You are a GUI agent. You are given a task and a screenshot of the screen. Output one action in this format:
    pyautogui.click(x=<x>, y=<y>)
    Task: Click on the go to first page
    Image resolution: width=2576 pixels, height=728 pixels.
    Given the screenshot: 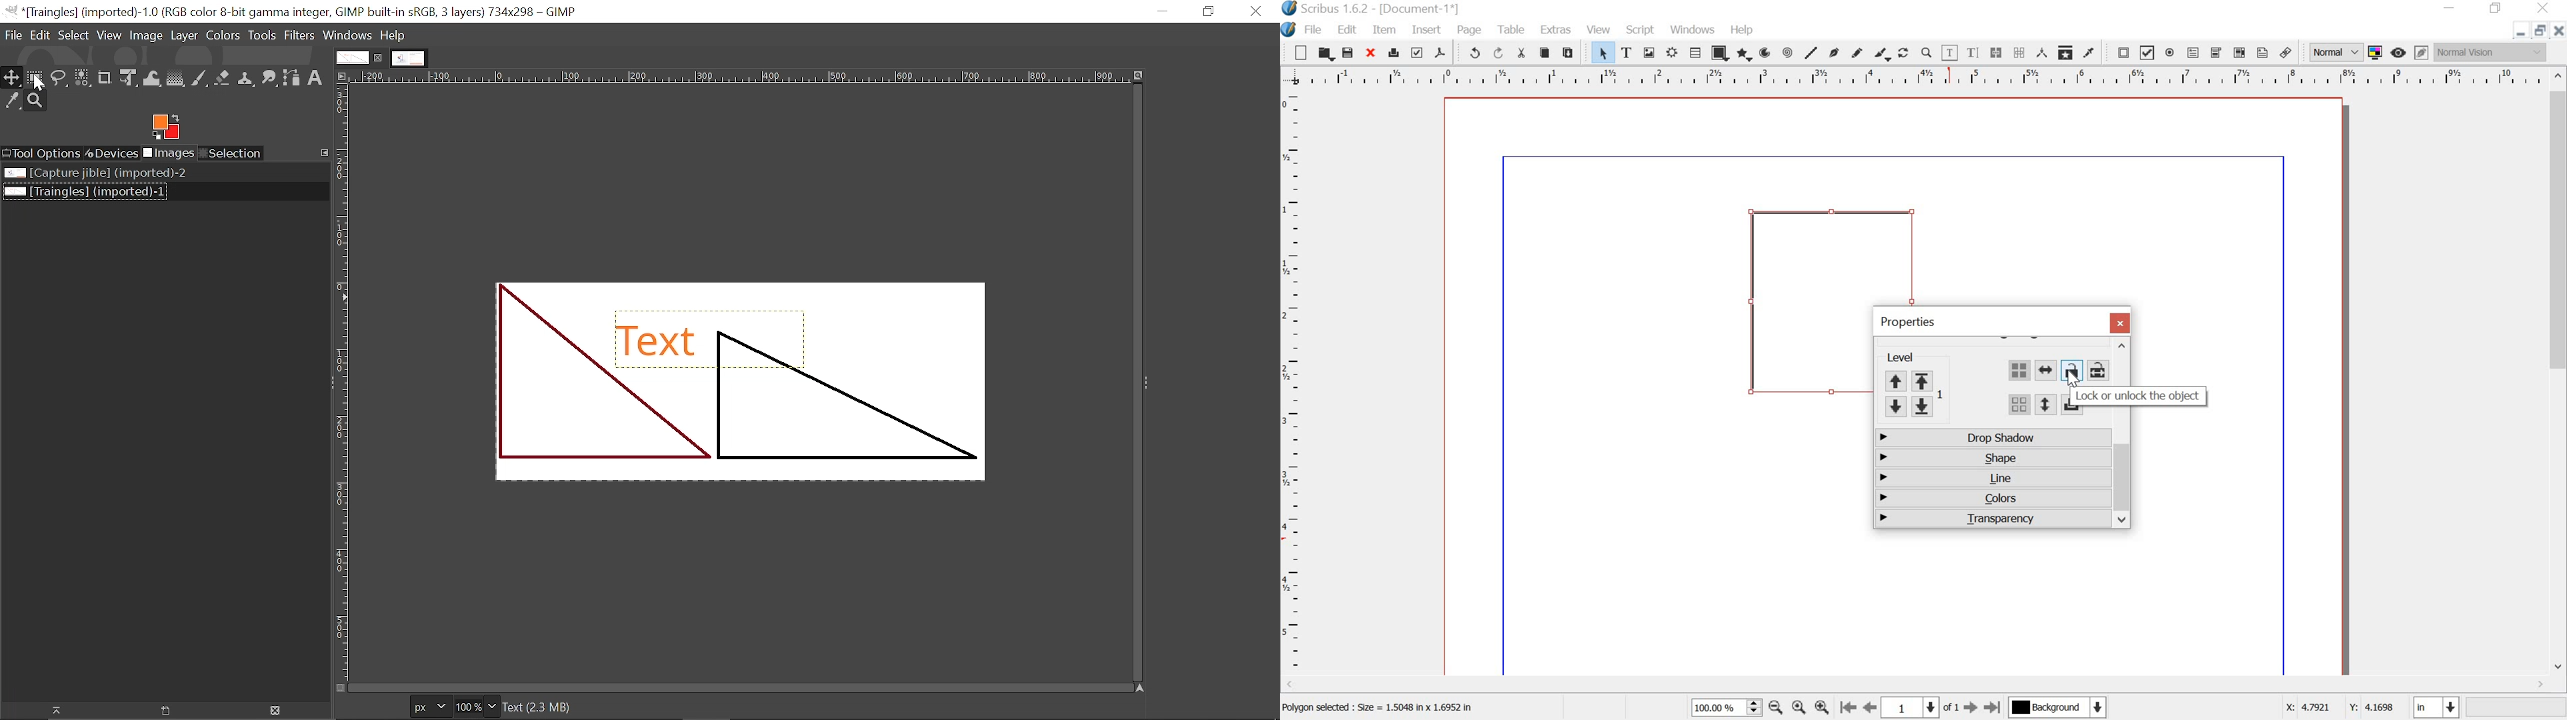 What is the action you would take?
    pyautogui.click(x=1848, y=707)
    